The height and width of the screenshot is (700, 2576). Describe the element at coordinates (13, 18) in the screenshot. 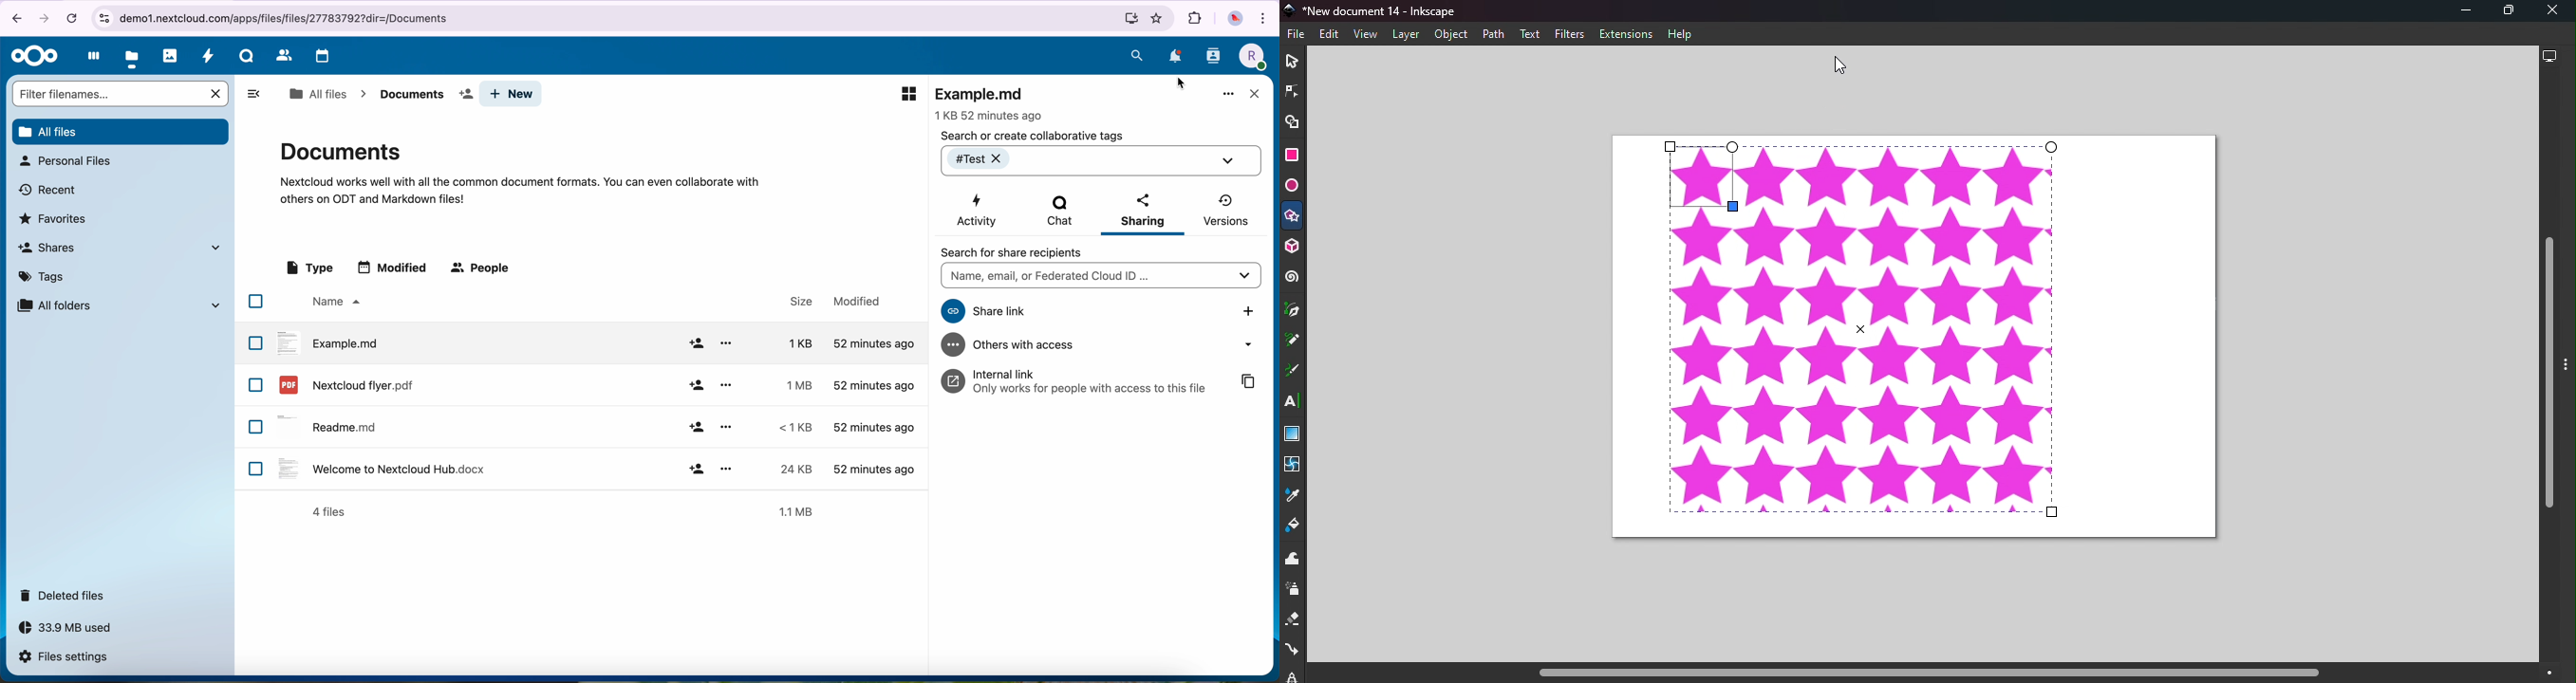

I see `navigate back` at that location.